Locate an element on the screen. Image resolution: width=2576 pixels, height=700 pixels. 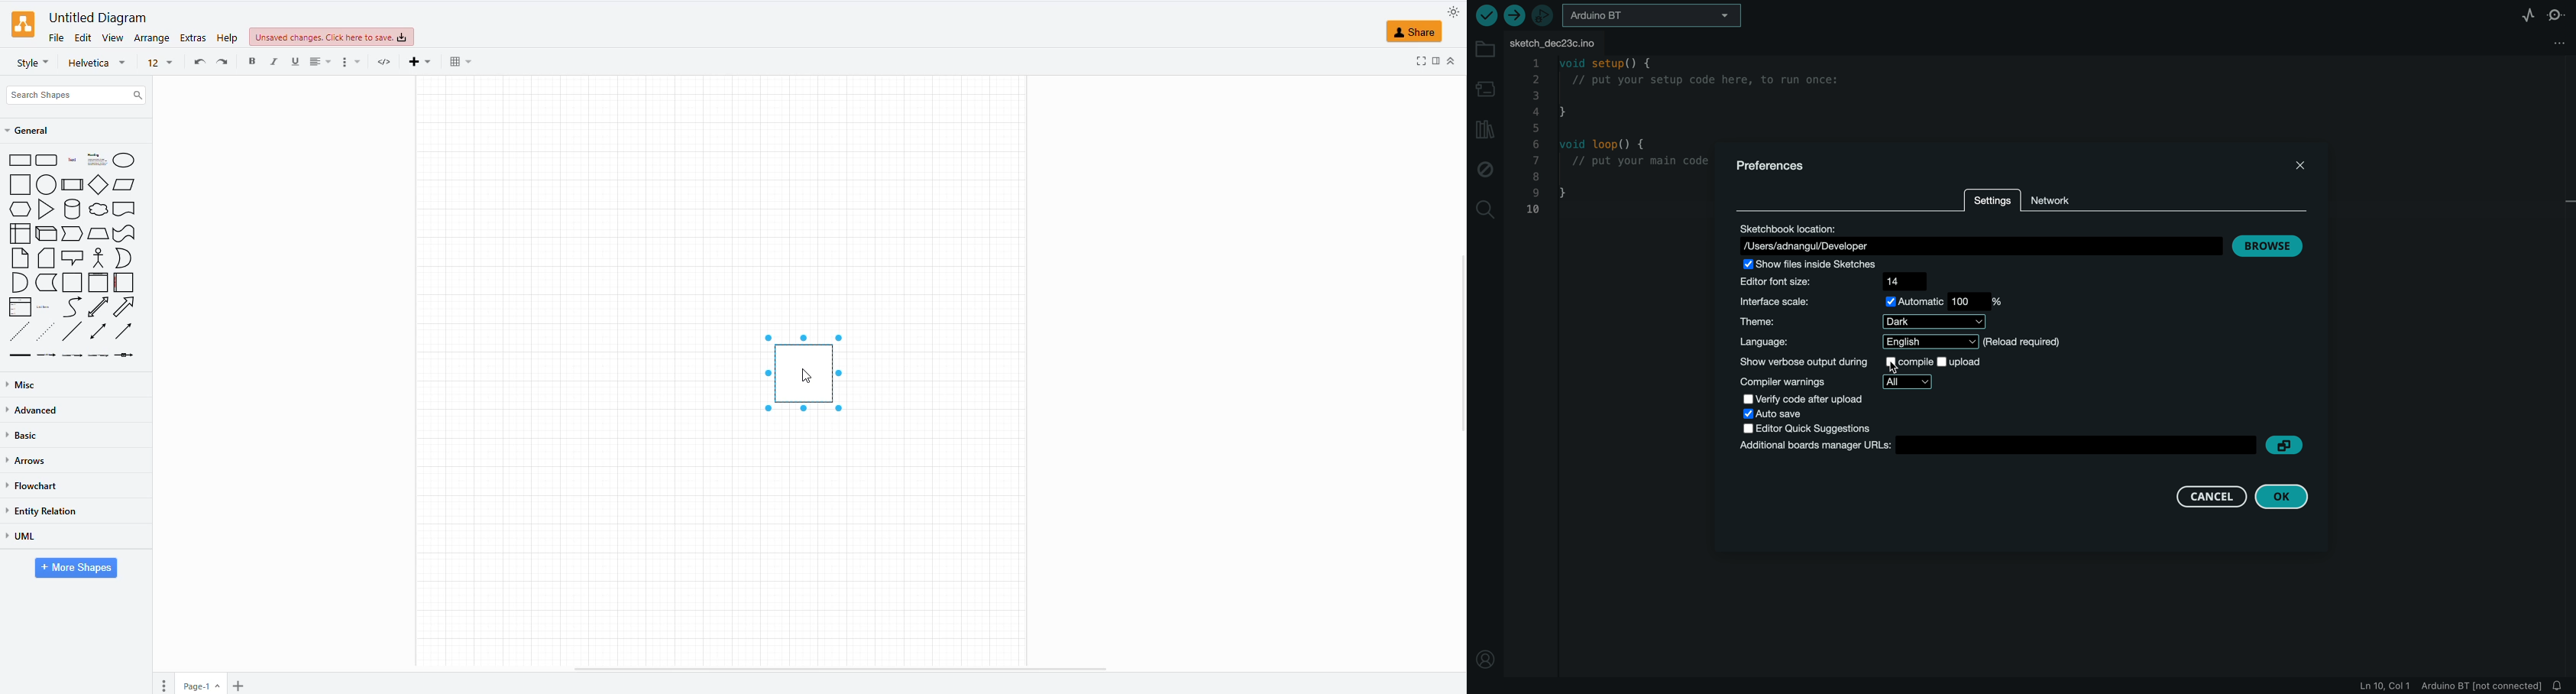
flowchart is located at coordinates (34, 485).